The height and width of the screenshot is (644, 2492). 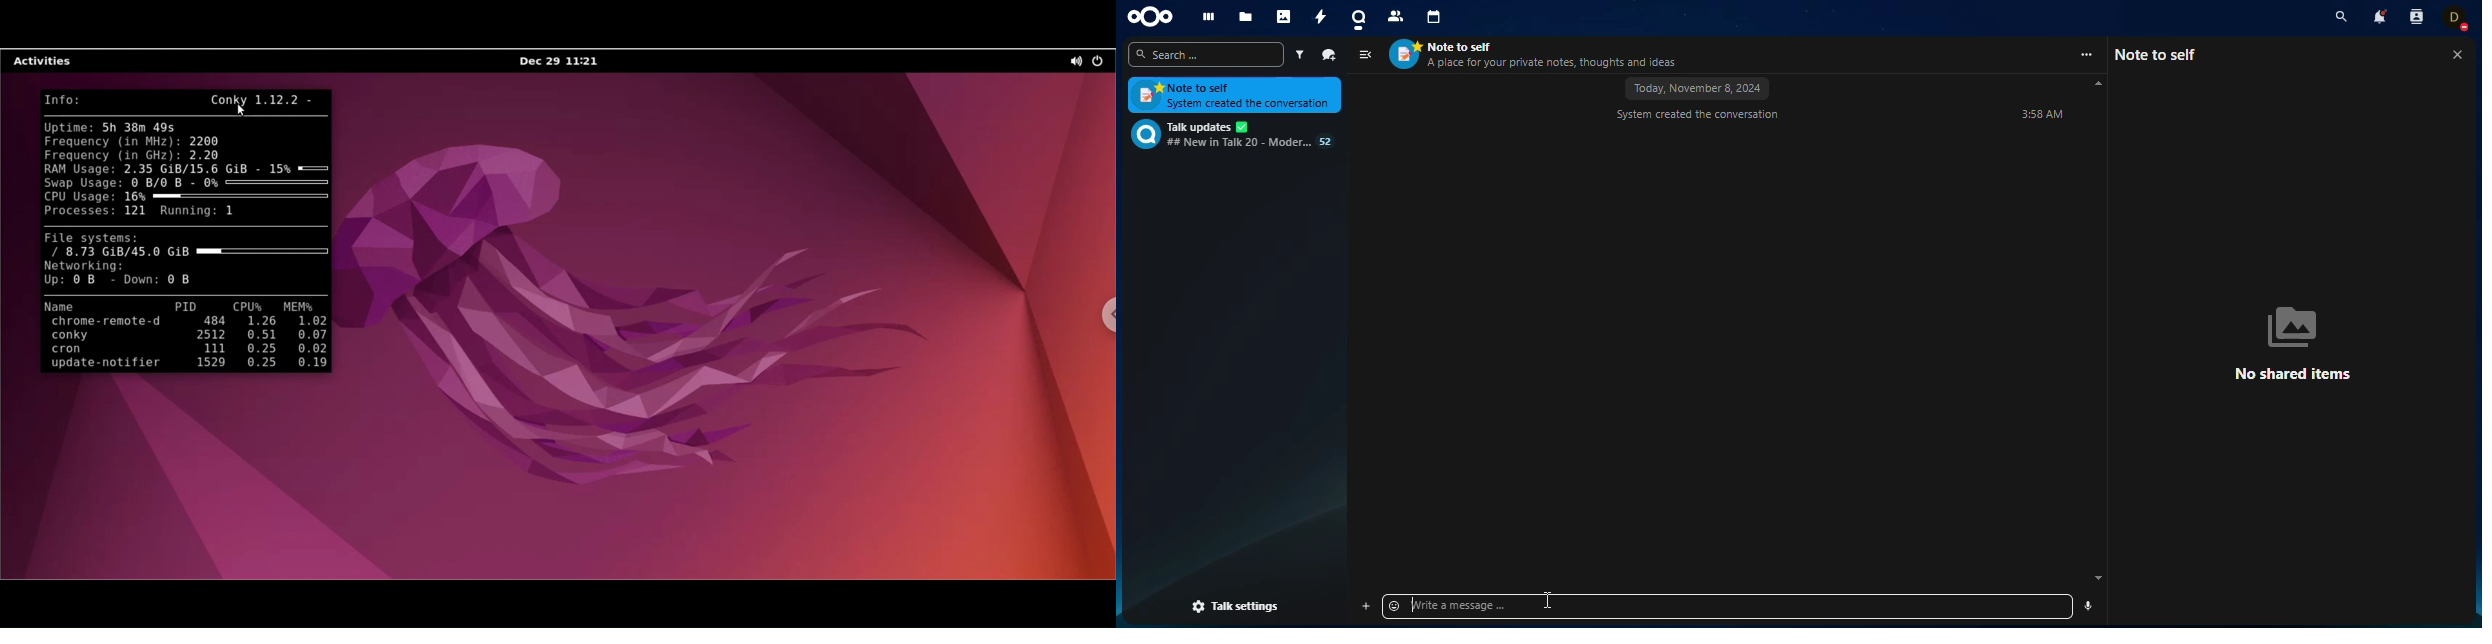 What do you see at coordinates (1209, 16) in the screenshot?
I see `dashboard` at bounding box center [1209, 16].